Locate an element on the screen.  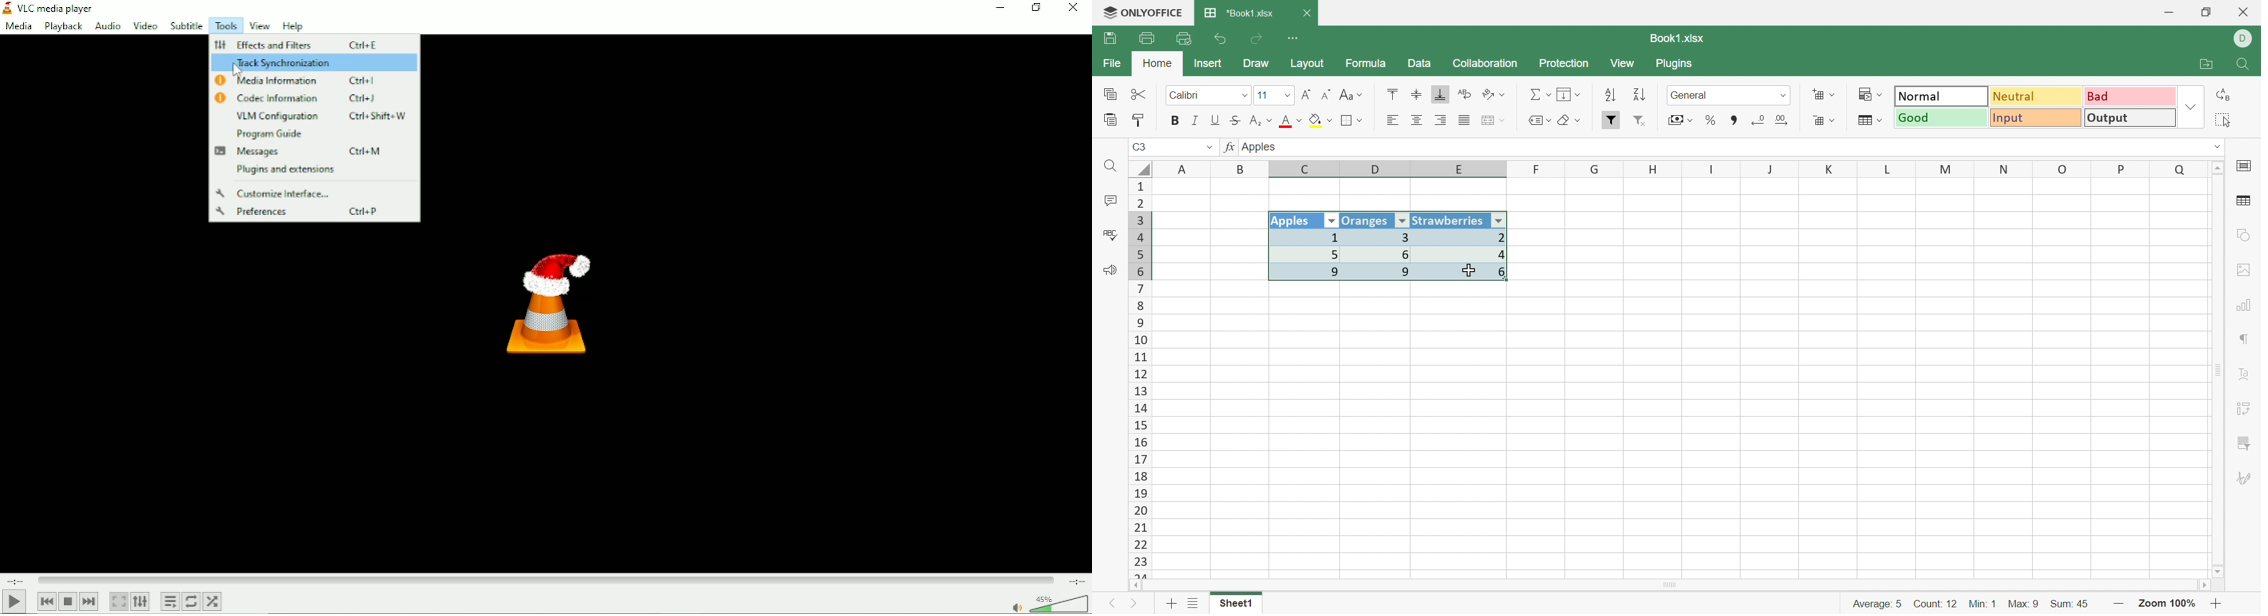
Scroll left is located at coordinates (1136, 585).